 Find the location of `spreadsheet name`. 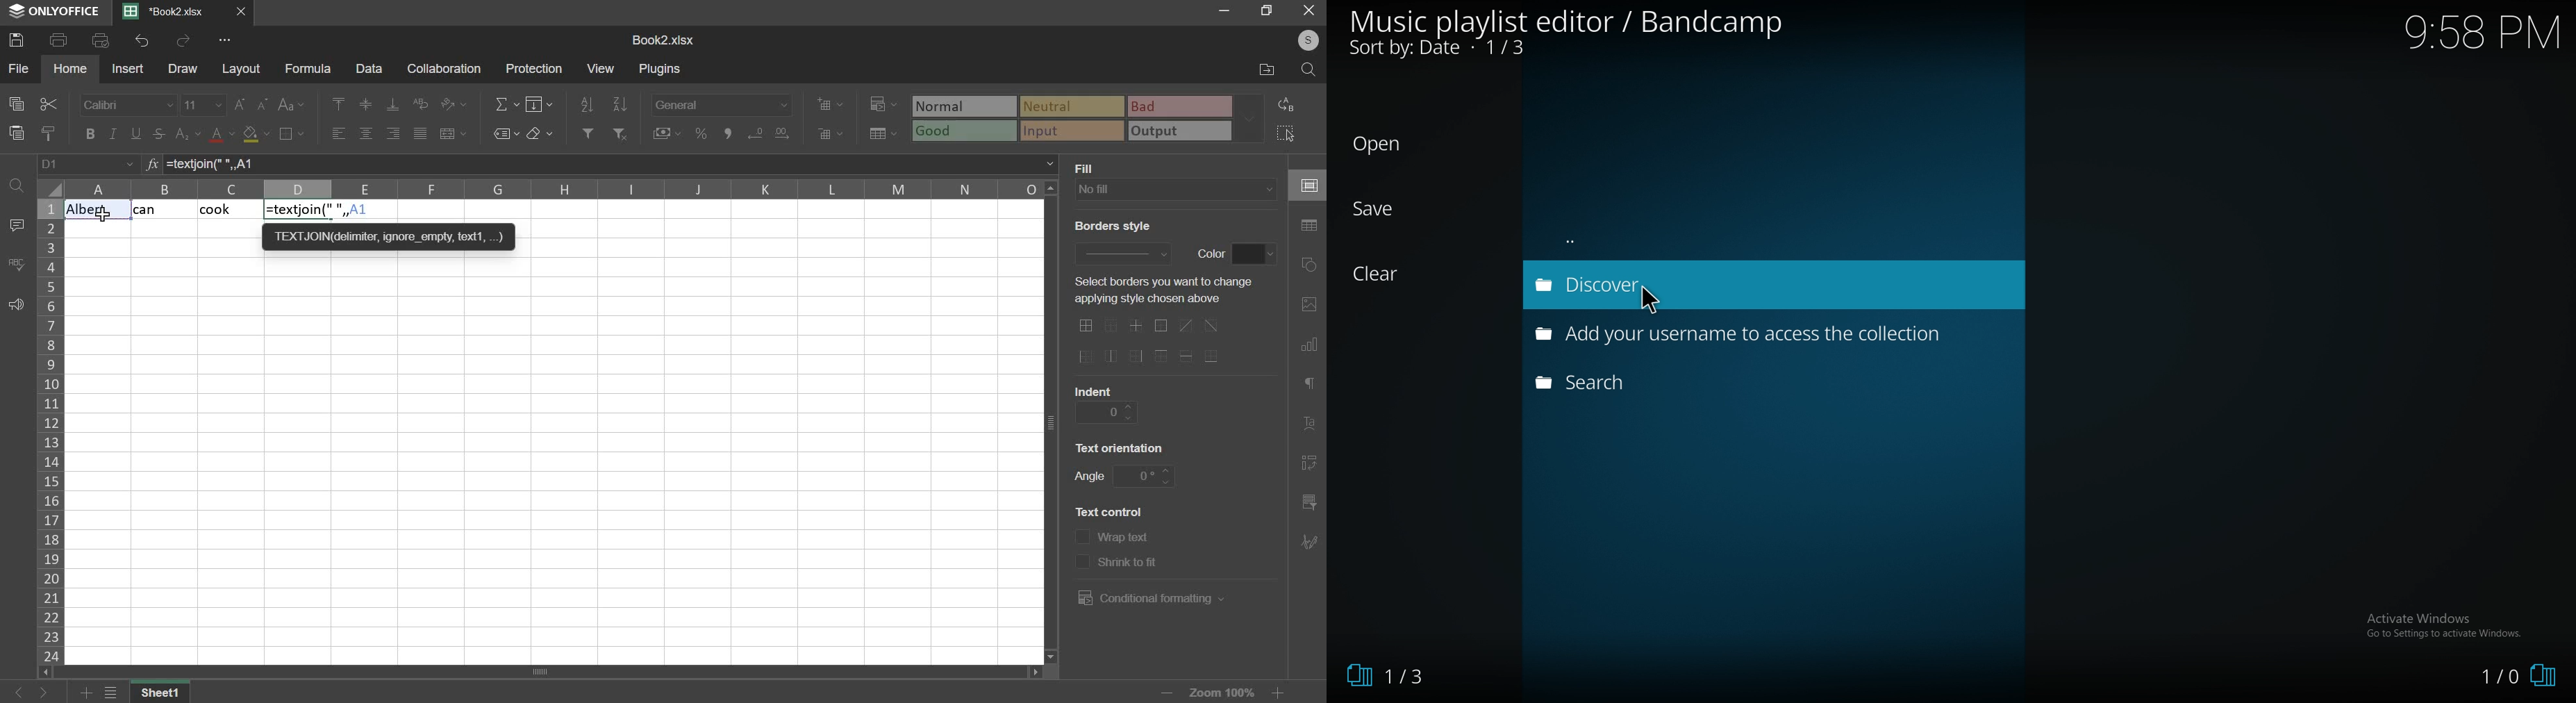

spreadsheet name is located at coordinates (663, 40).